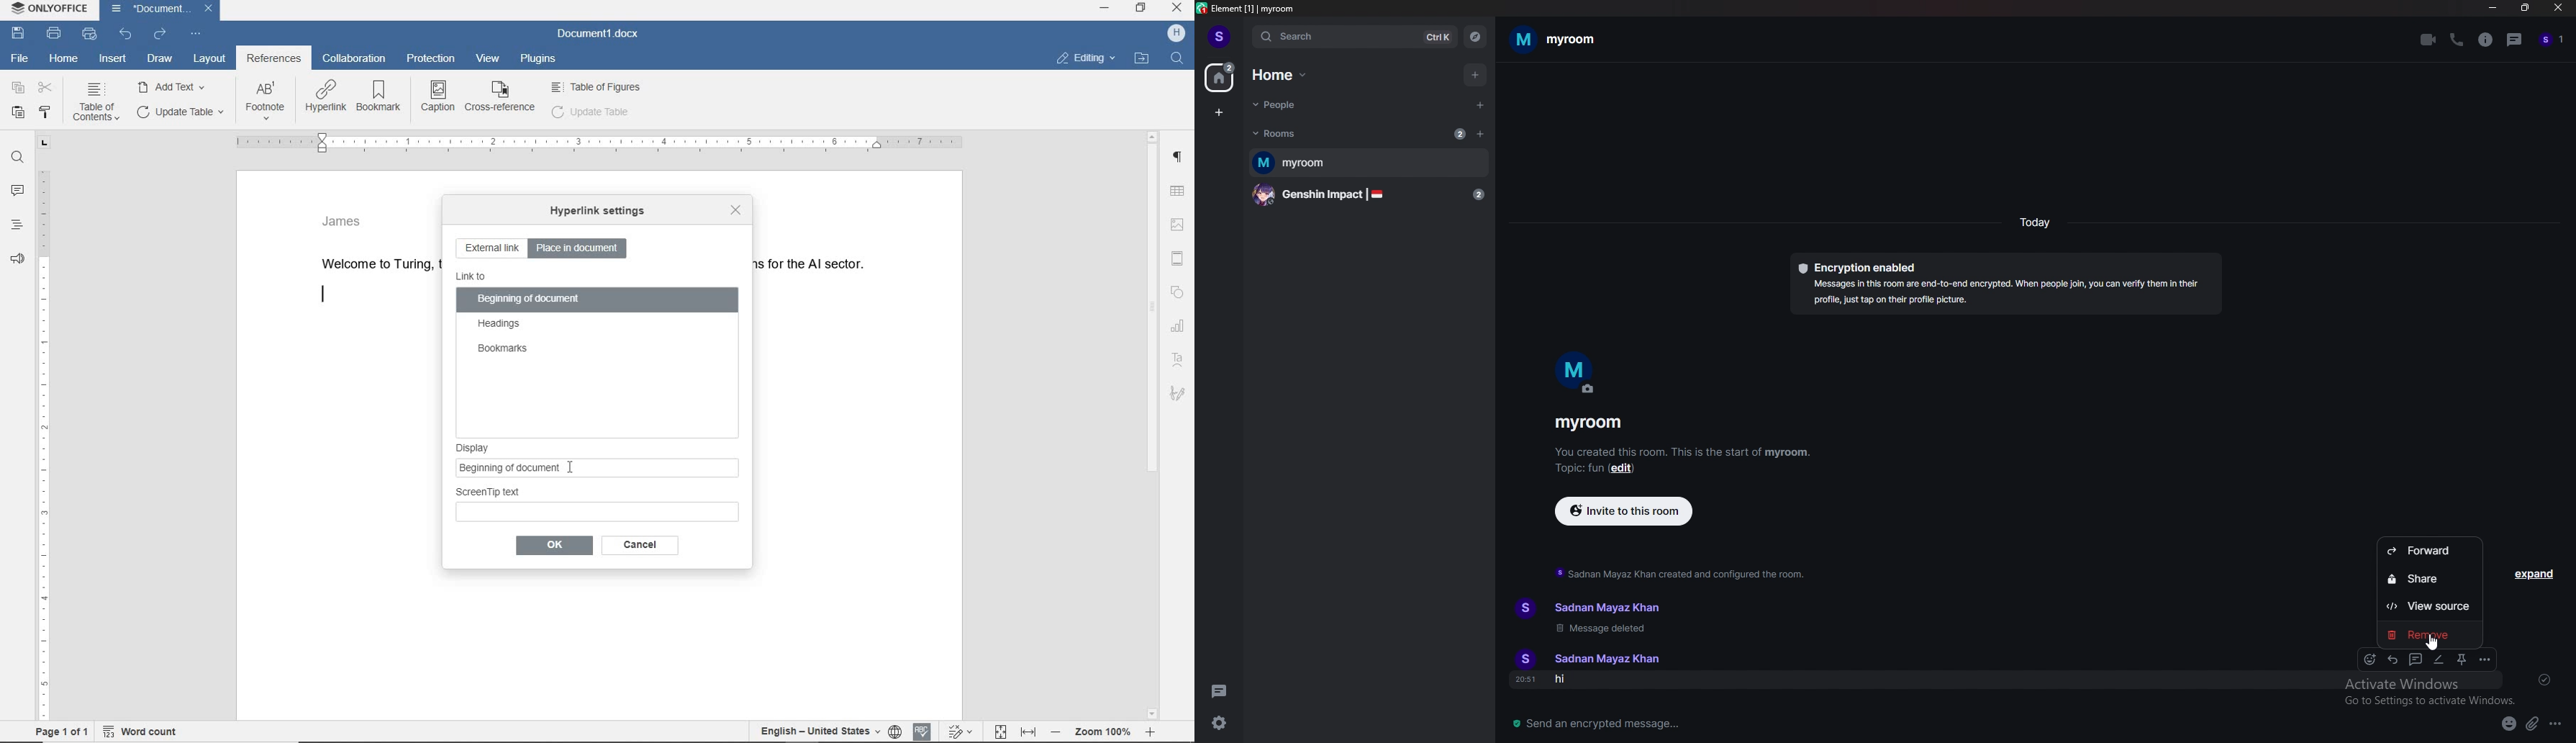 The image size is (2576, 756). Describe the element at coordinates (343, 220) in the screenshot. I see `James` at that location.